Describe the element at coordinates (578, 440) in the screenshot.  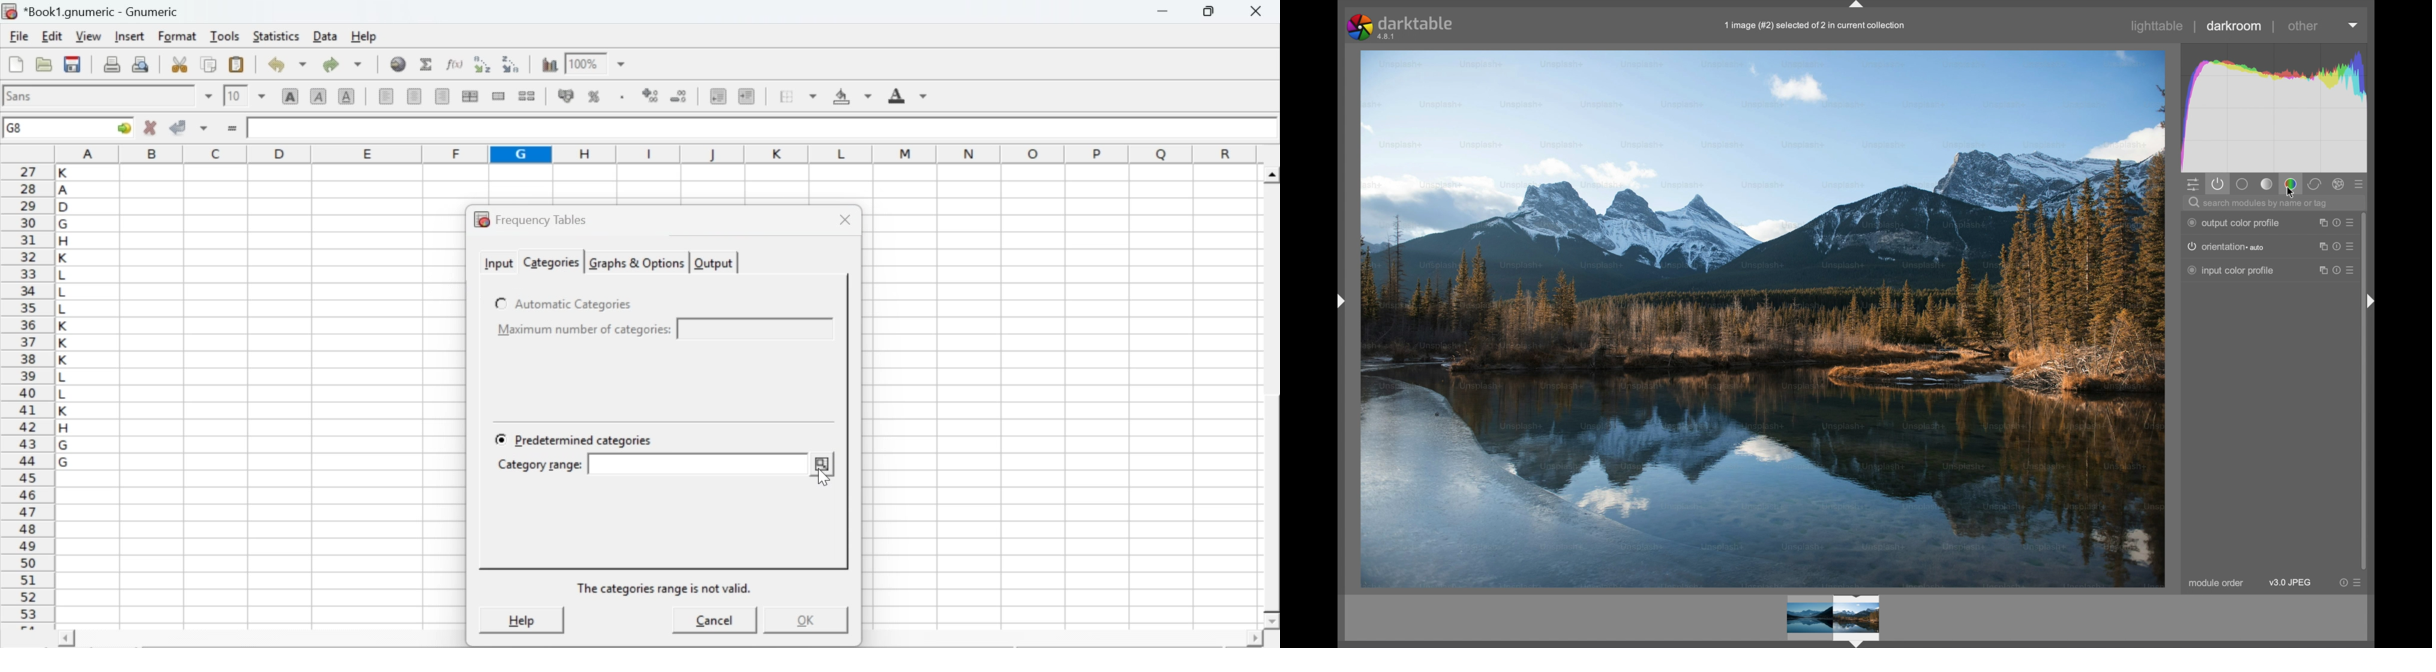
I see `predetermined categories` at that location.